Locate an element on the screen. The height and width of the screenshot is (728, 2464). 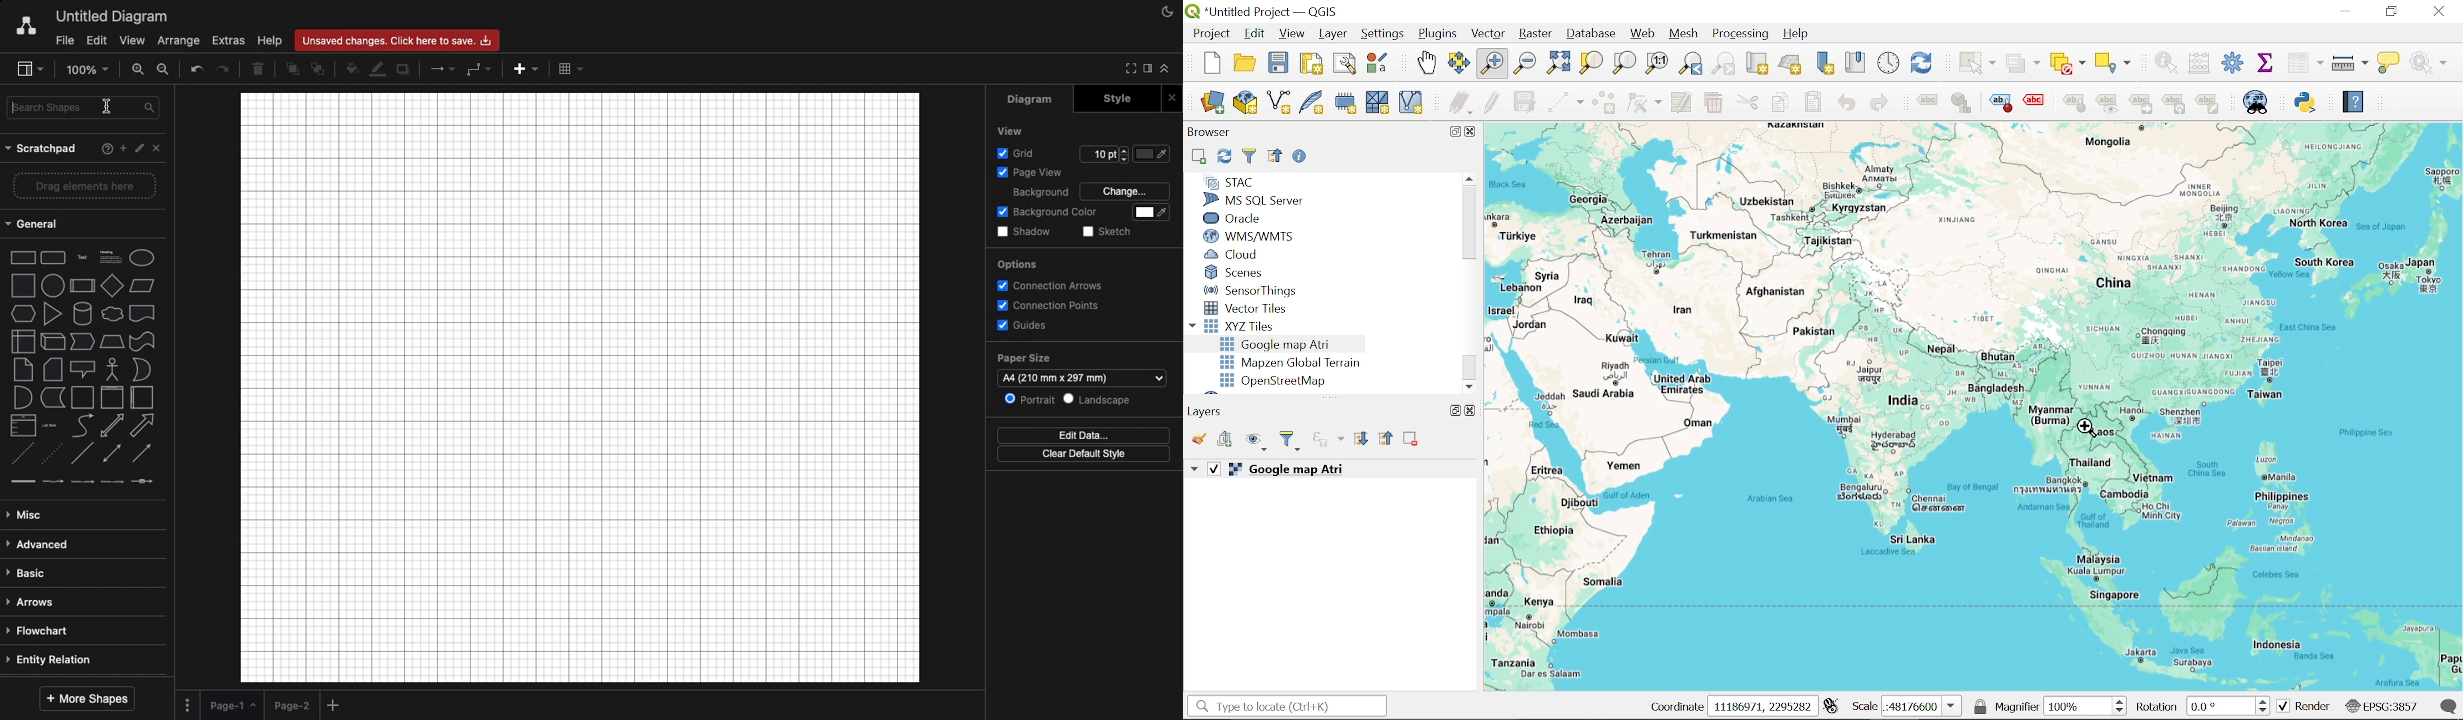
Open the layer styling panel is located at coordinates (1201, 440).